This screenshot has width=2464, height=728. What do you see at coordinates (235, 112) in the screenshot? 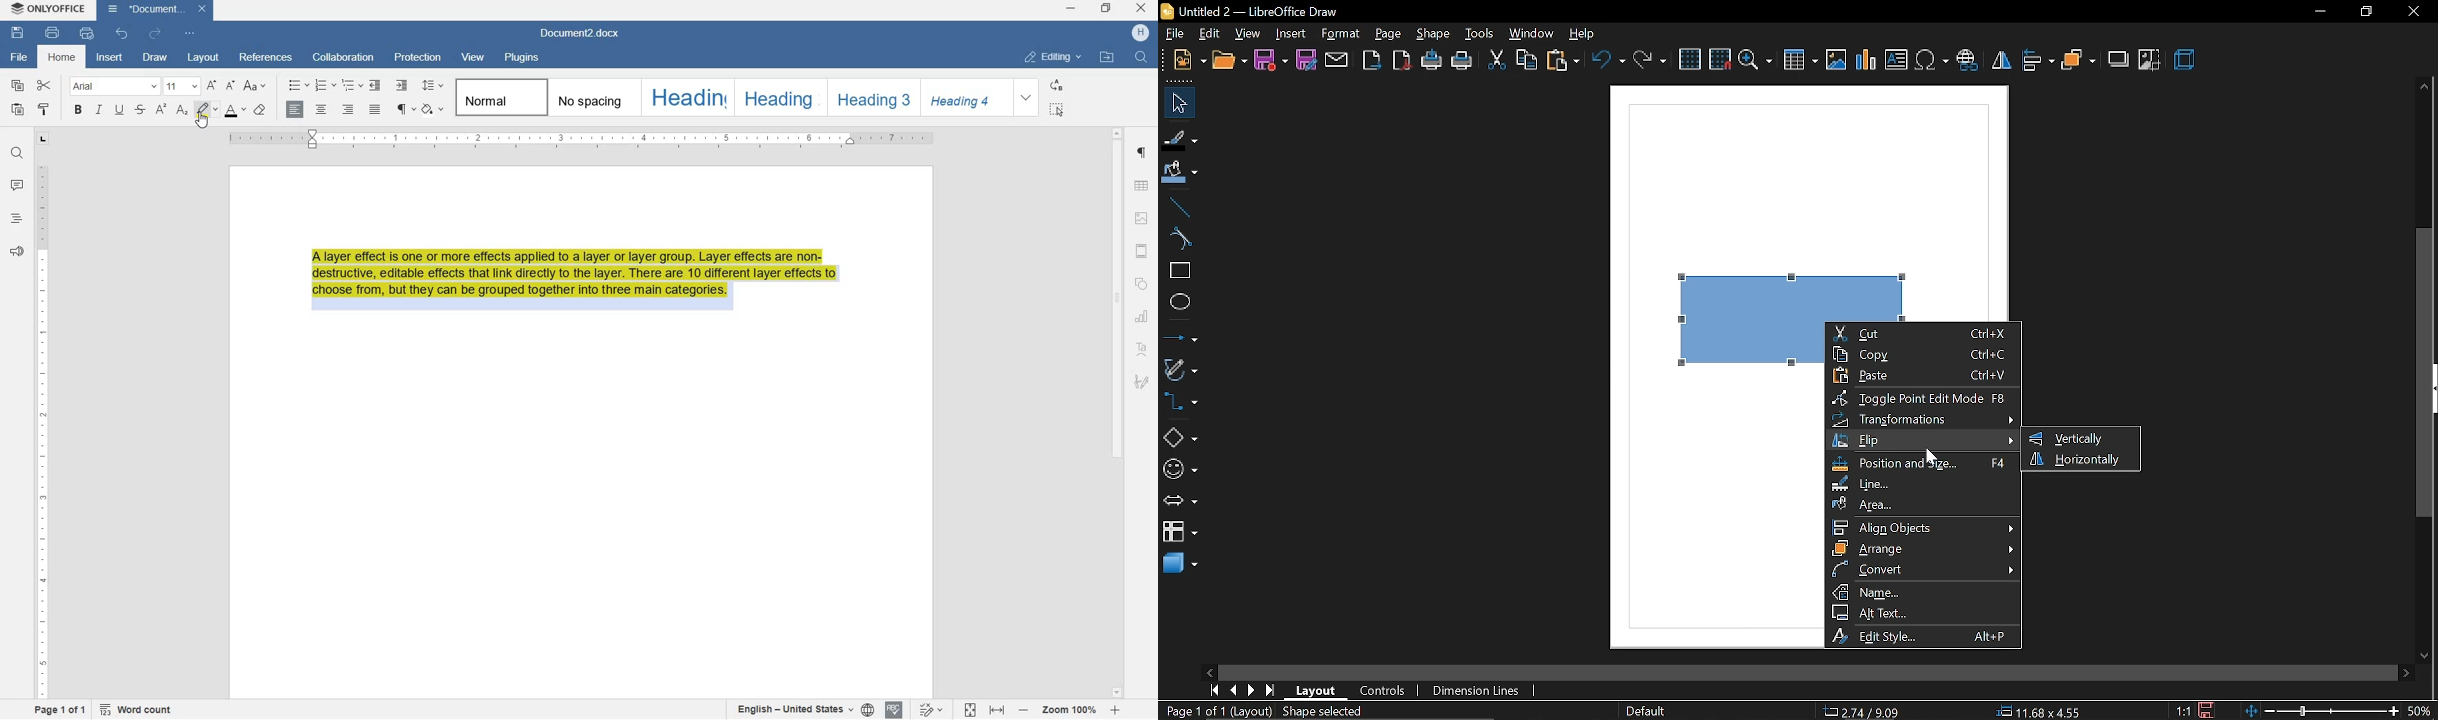
I see `FONT COLOR` at bounding box center [235, 112].